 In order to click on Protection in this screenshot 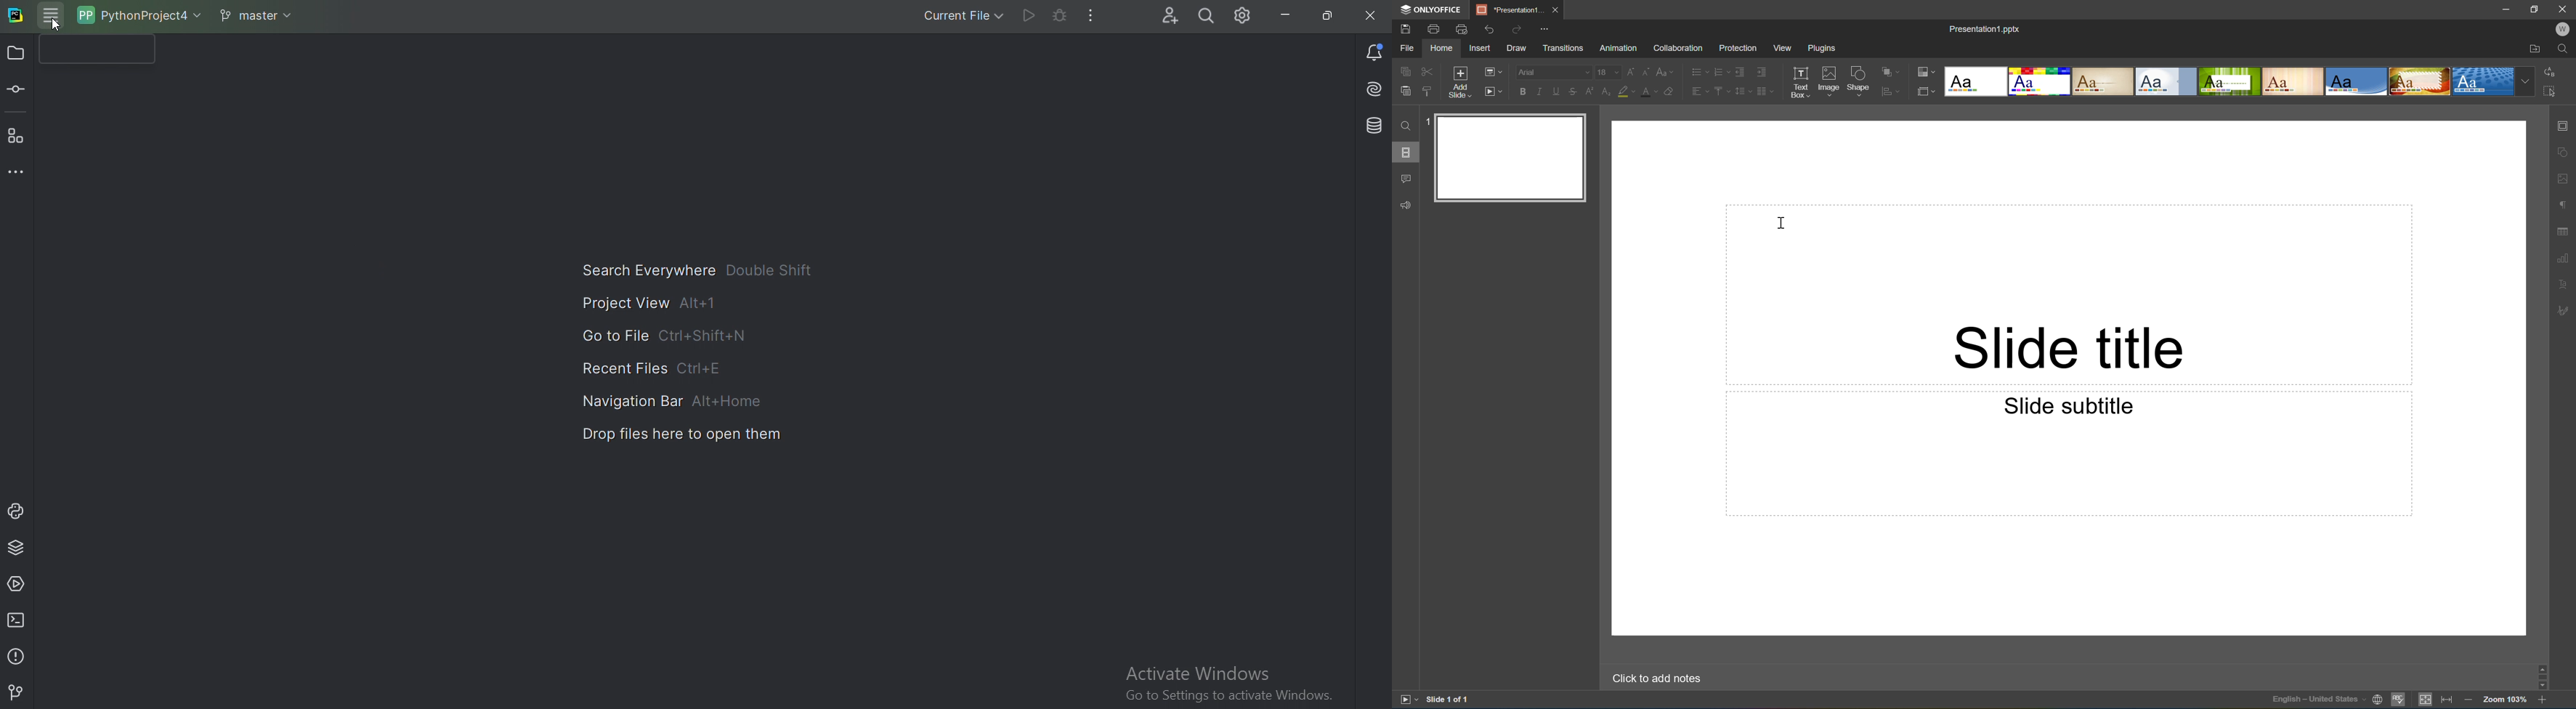, I will do `click(1738, 48)`.